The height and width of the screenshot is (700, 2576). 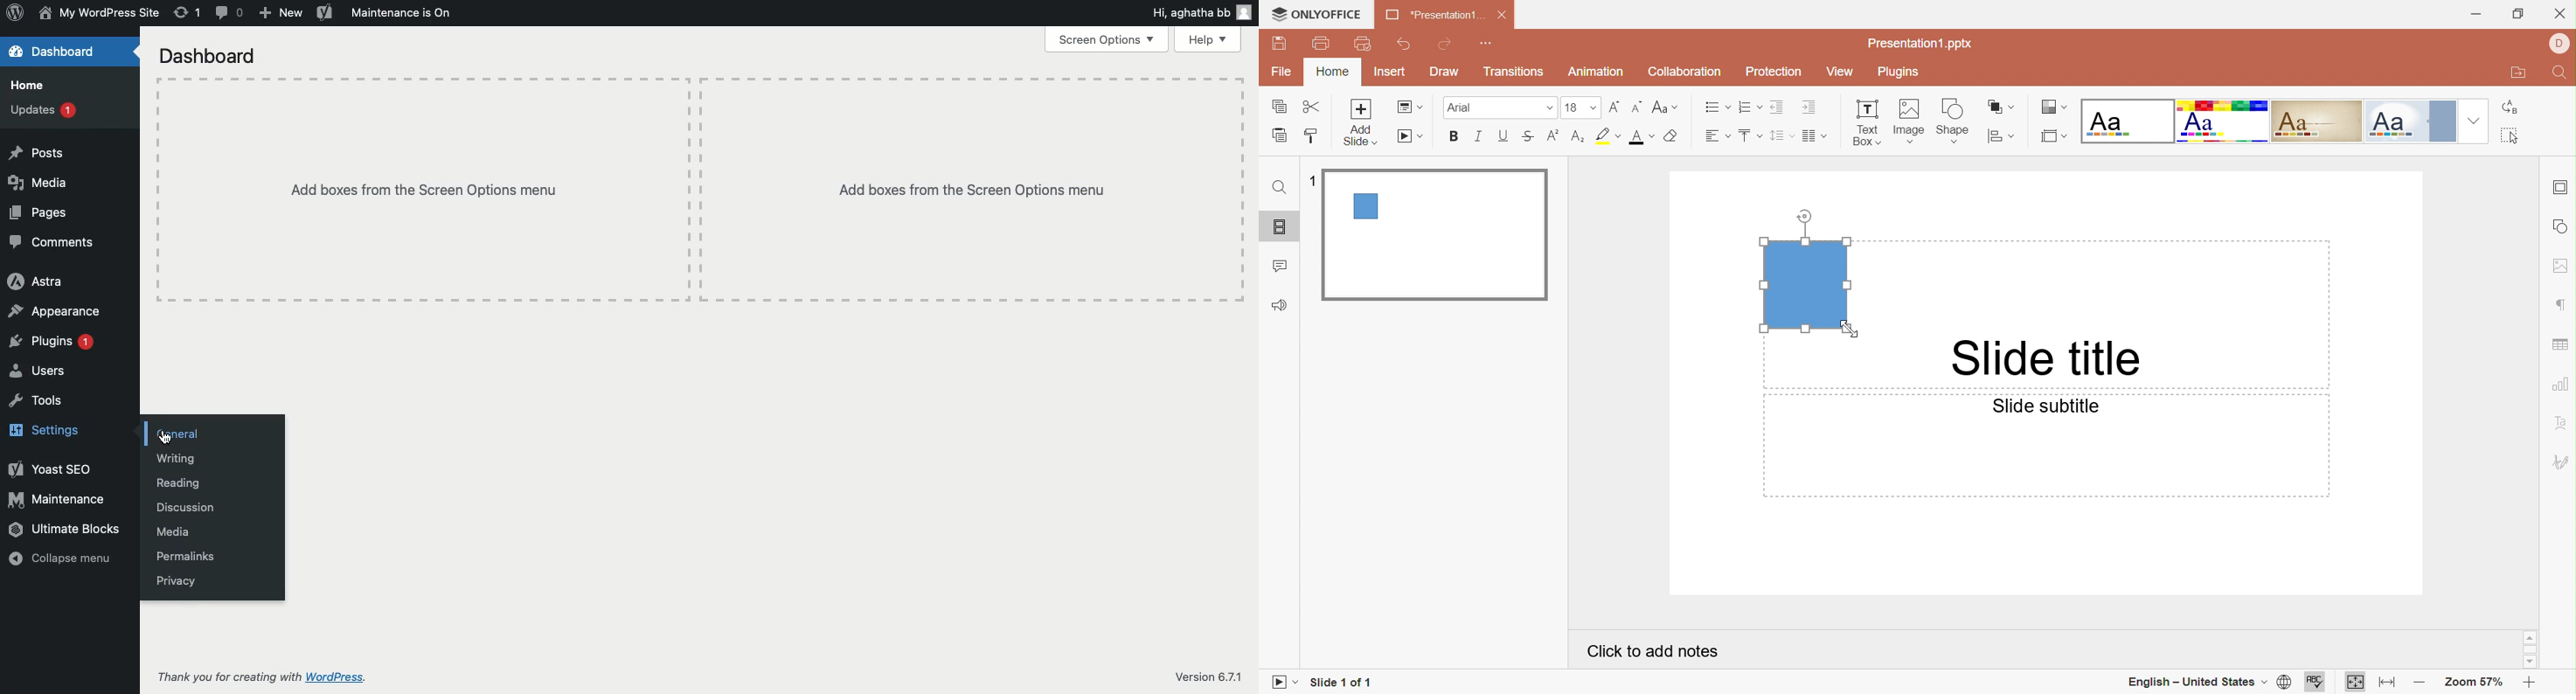 What do you see at coordinates (2561, 463) in the screenshot?
I see `Signature settings` at bounding box center [2561, 463].